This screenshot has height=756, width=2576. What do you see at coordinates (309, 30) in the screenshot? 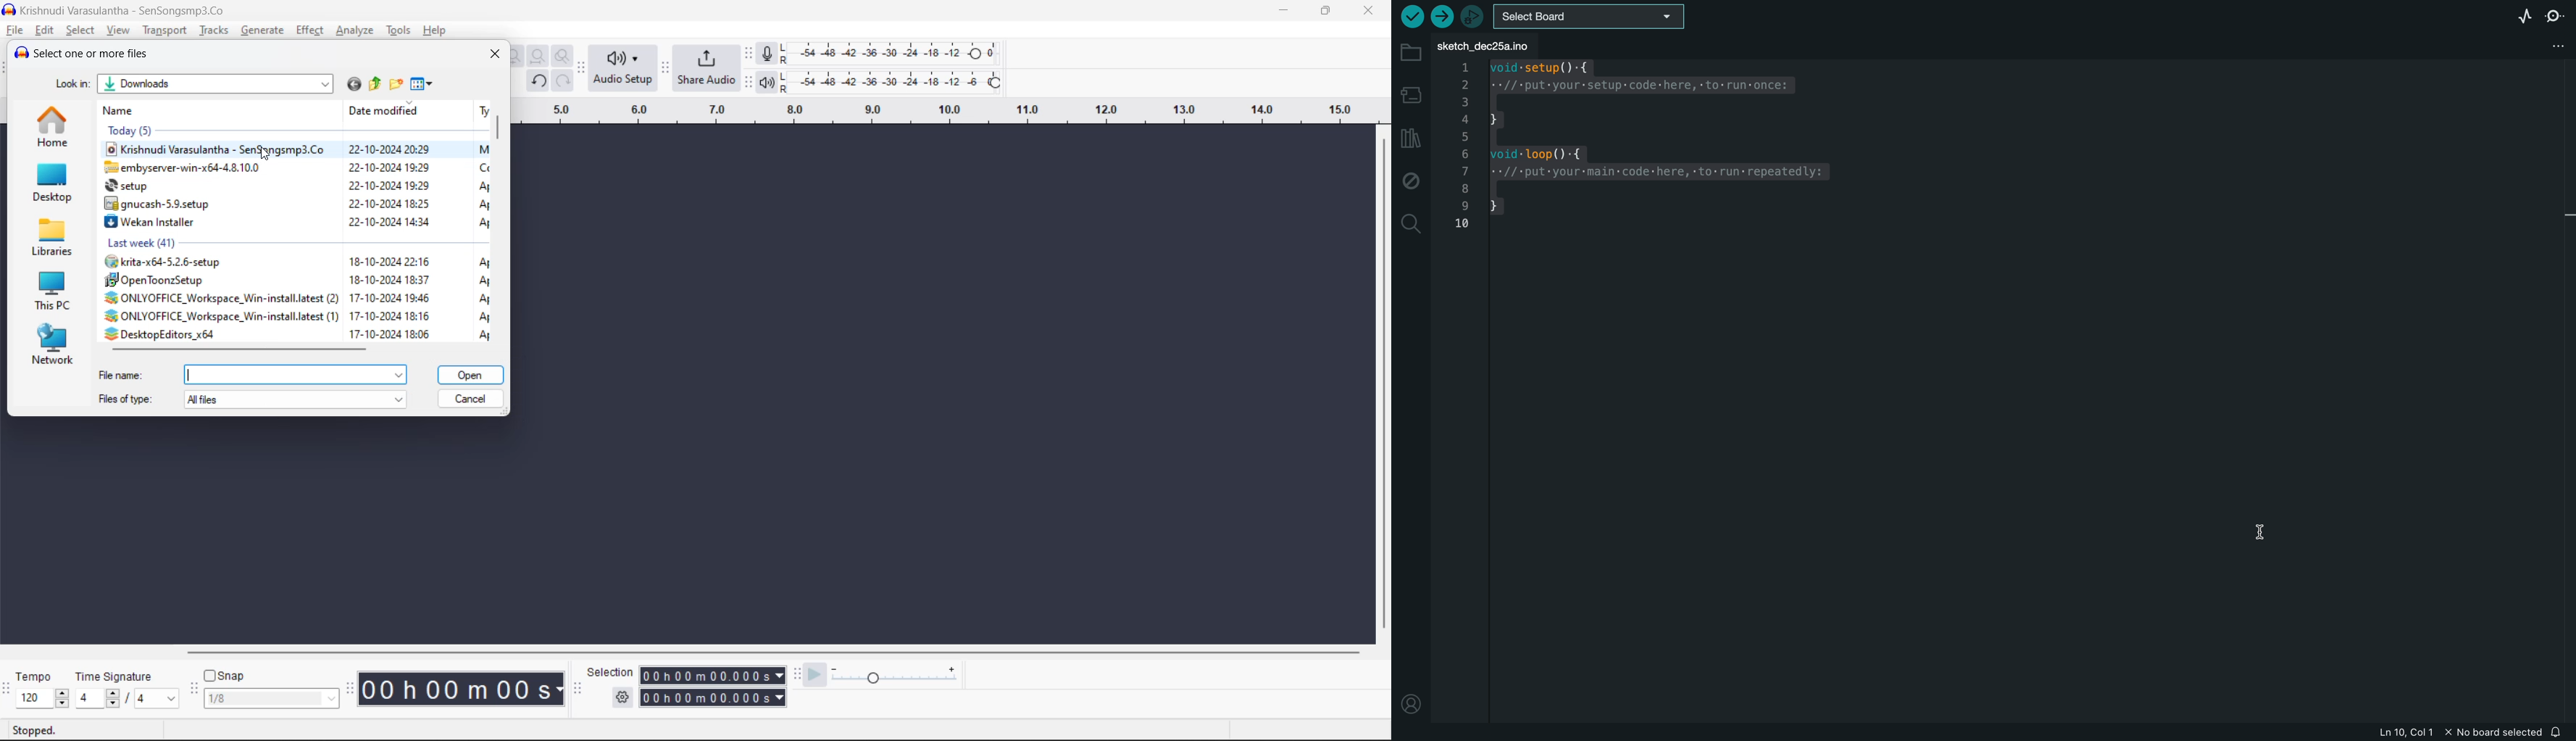
I see `effect` at bounding box center [309, 30].